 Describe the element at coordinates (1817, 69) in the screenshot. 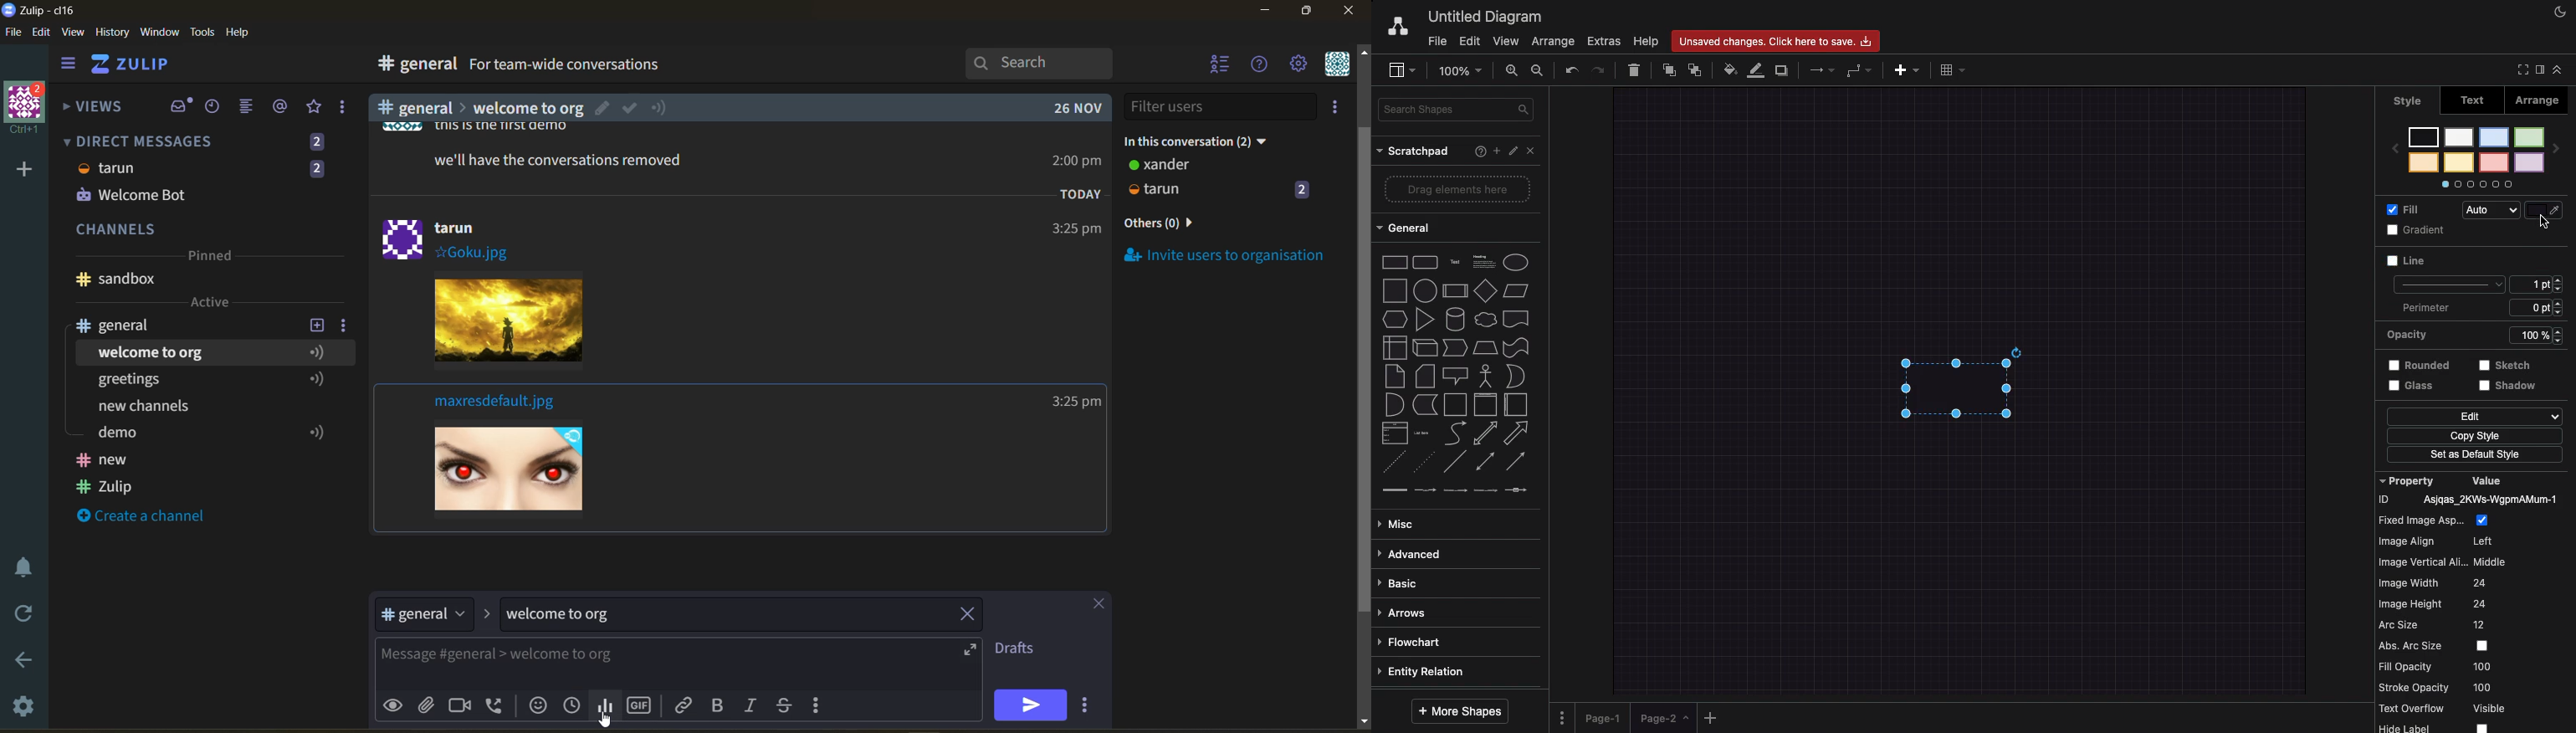

I see `Arrows` at that location.